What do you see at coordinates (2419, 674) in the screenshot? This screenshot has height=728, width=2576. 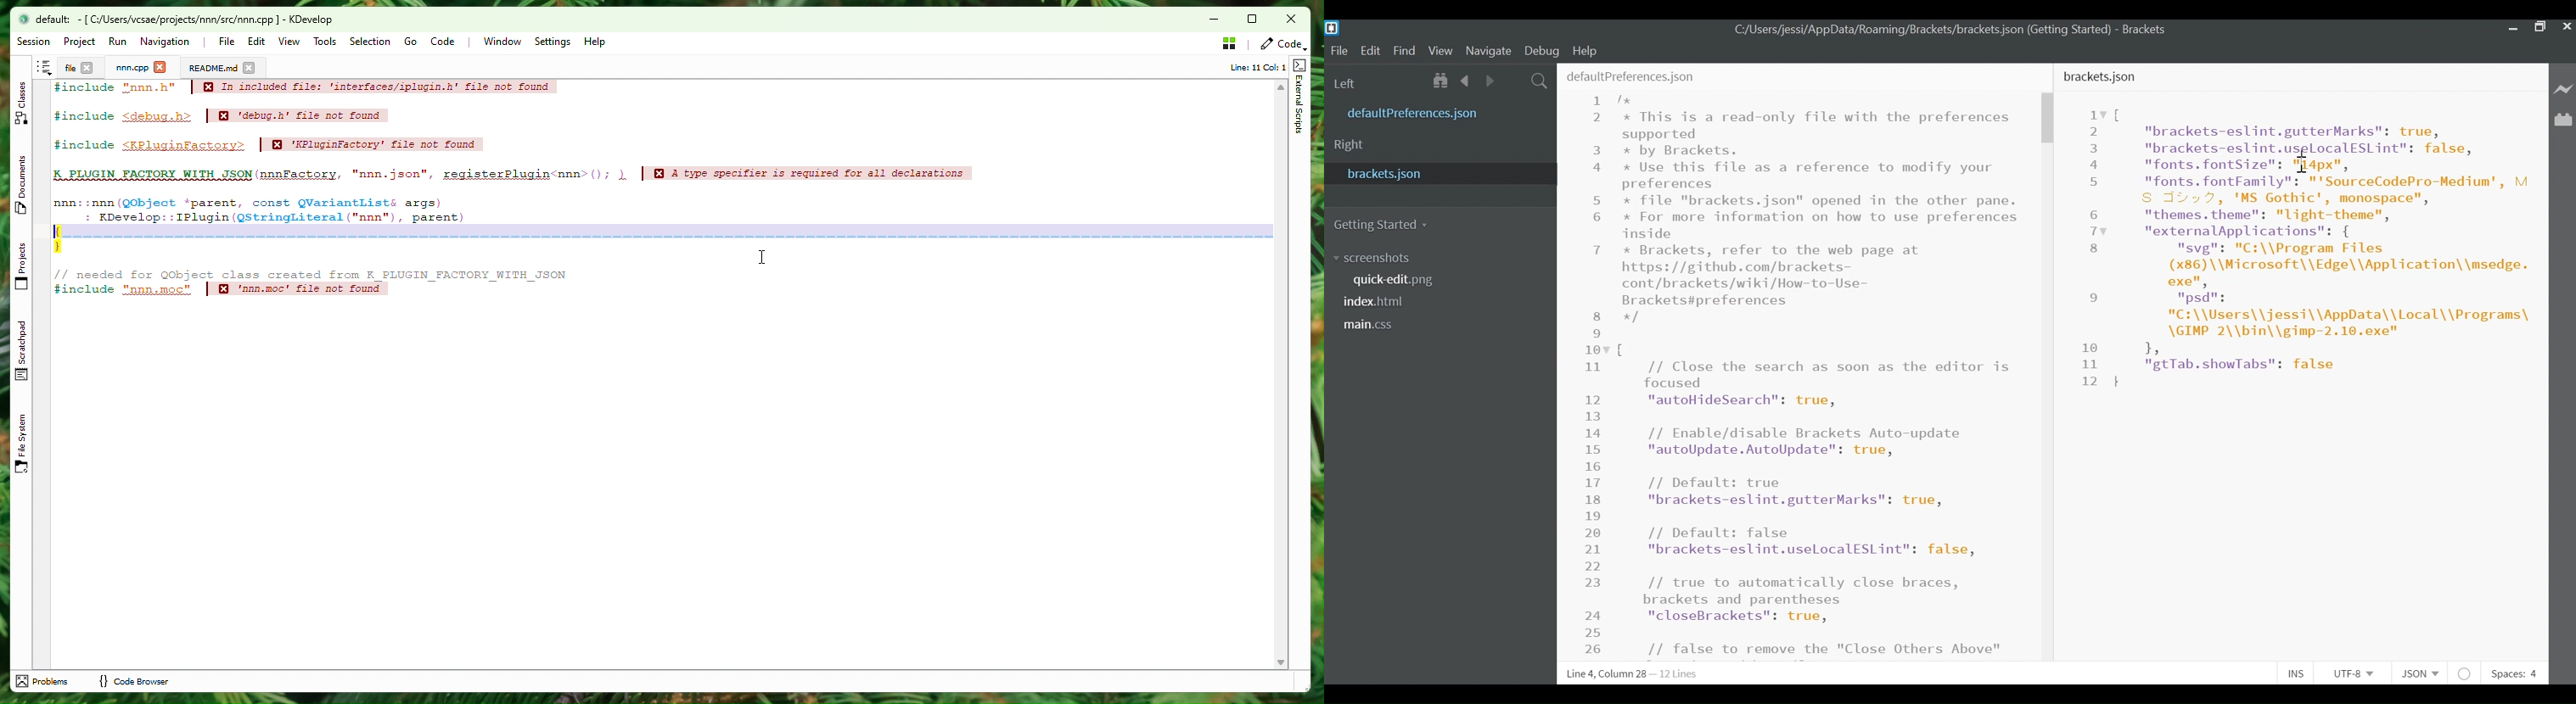 I see `File type` at bounding box center [2419, 674].